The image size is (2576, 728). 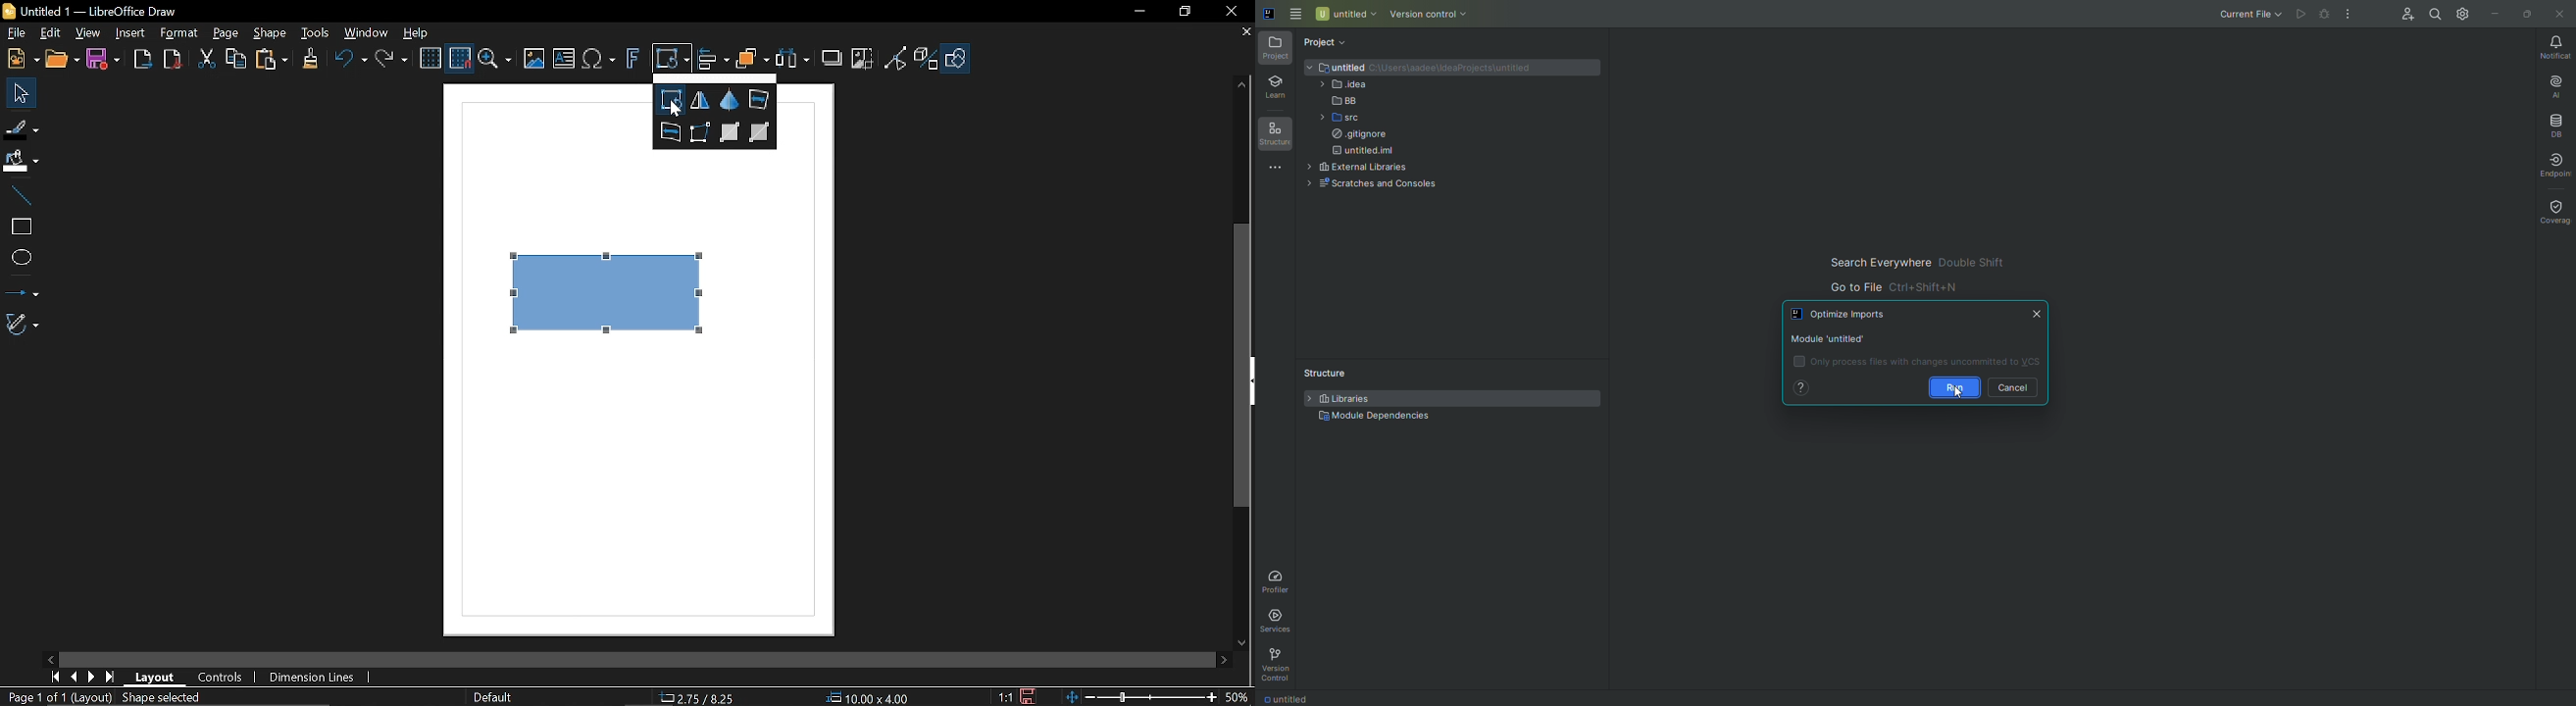 What do you see at coordinates (833, 56) in the screenshot?
I see `Shadow` at bounding box center [833, 56].